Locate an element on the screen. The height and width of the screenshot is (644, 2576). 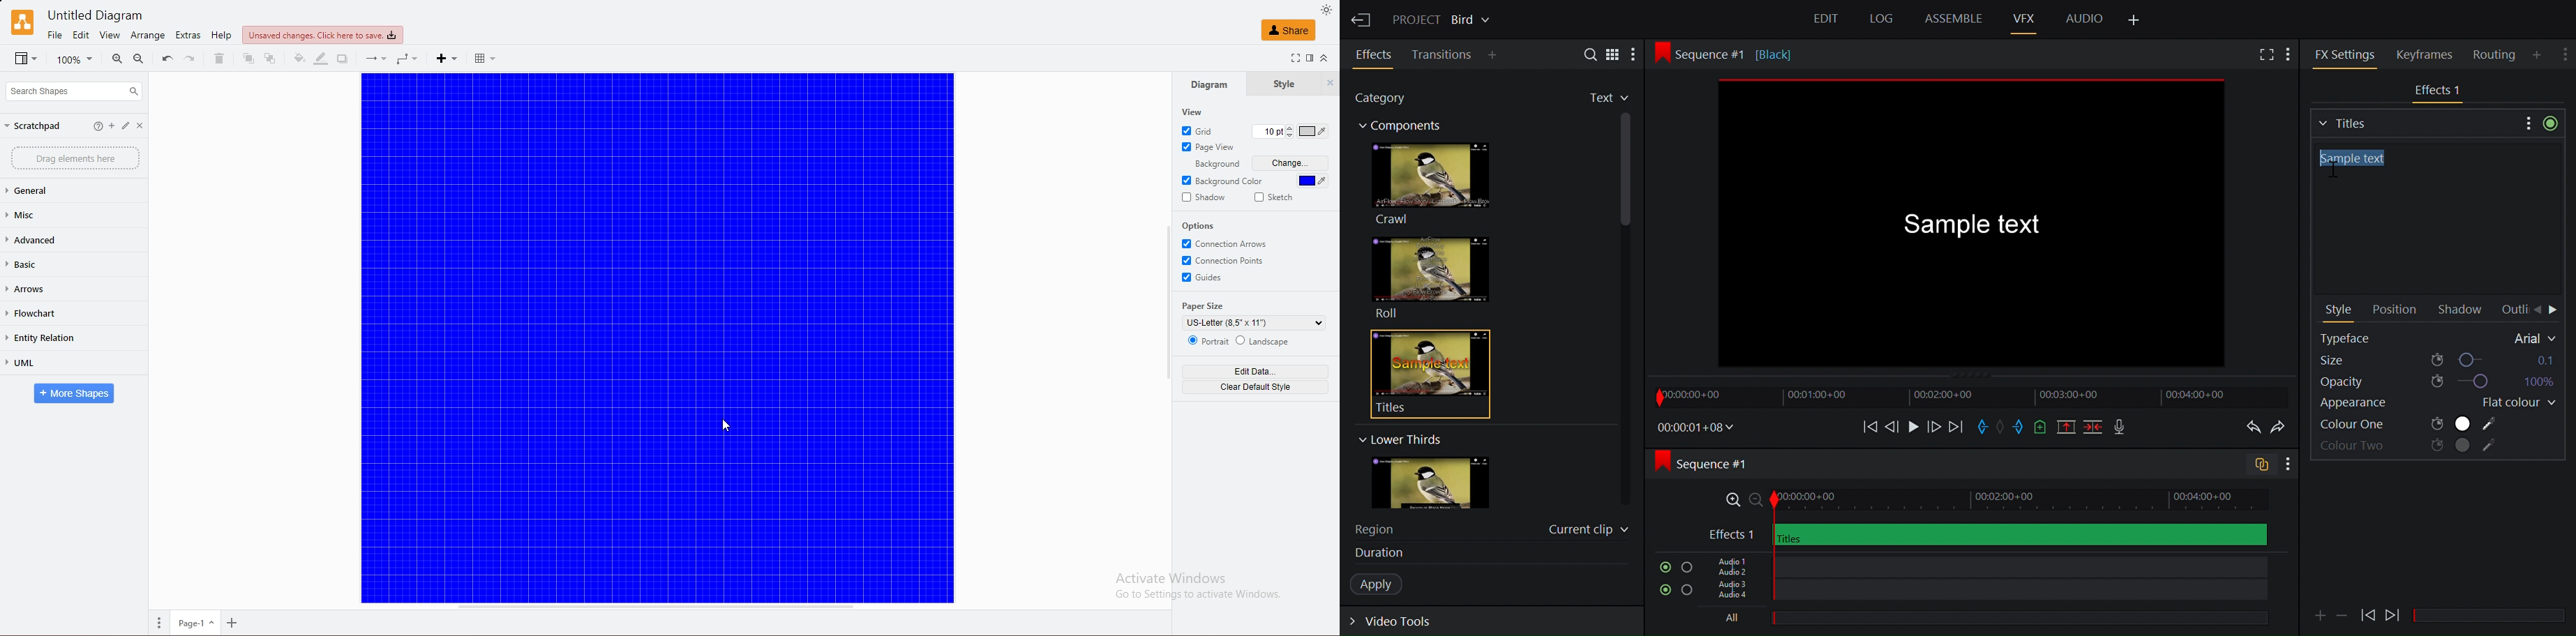
Video Track Effects  is located at coordinates (2439, 91).